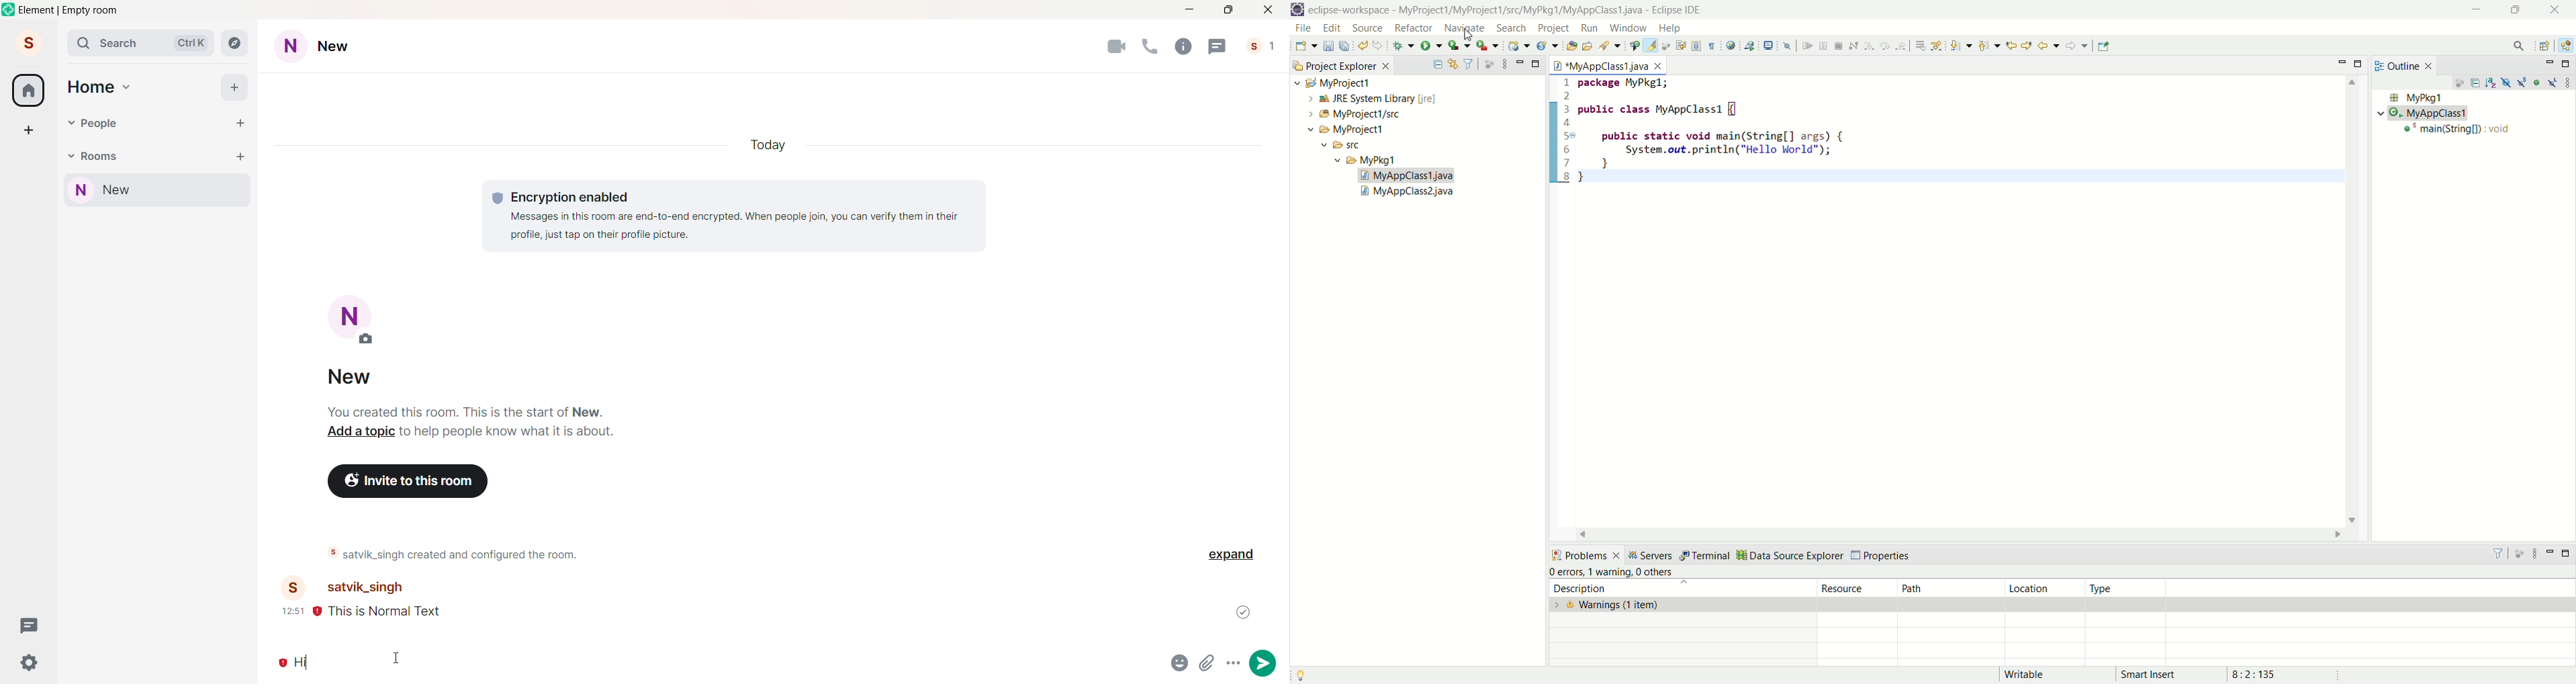 The height and width of the screenshot is (700, 2576). Describe the element at coordinates (1234, 663) in the screenshot. I see `more options` at that location.